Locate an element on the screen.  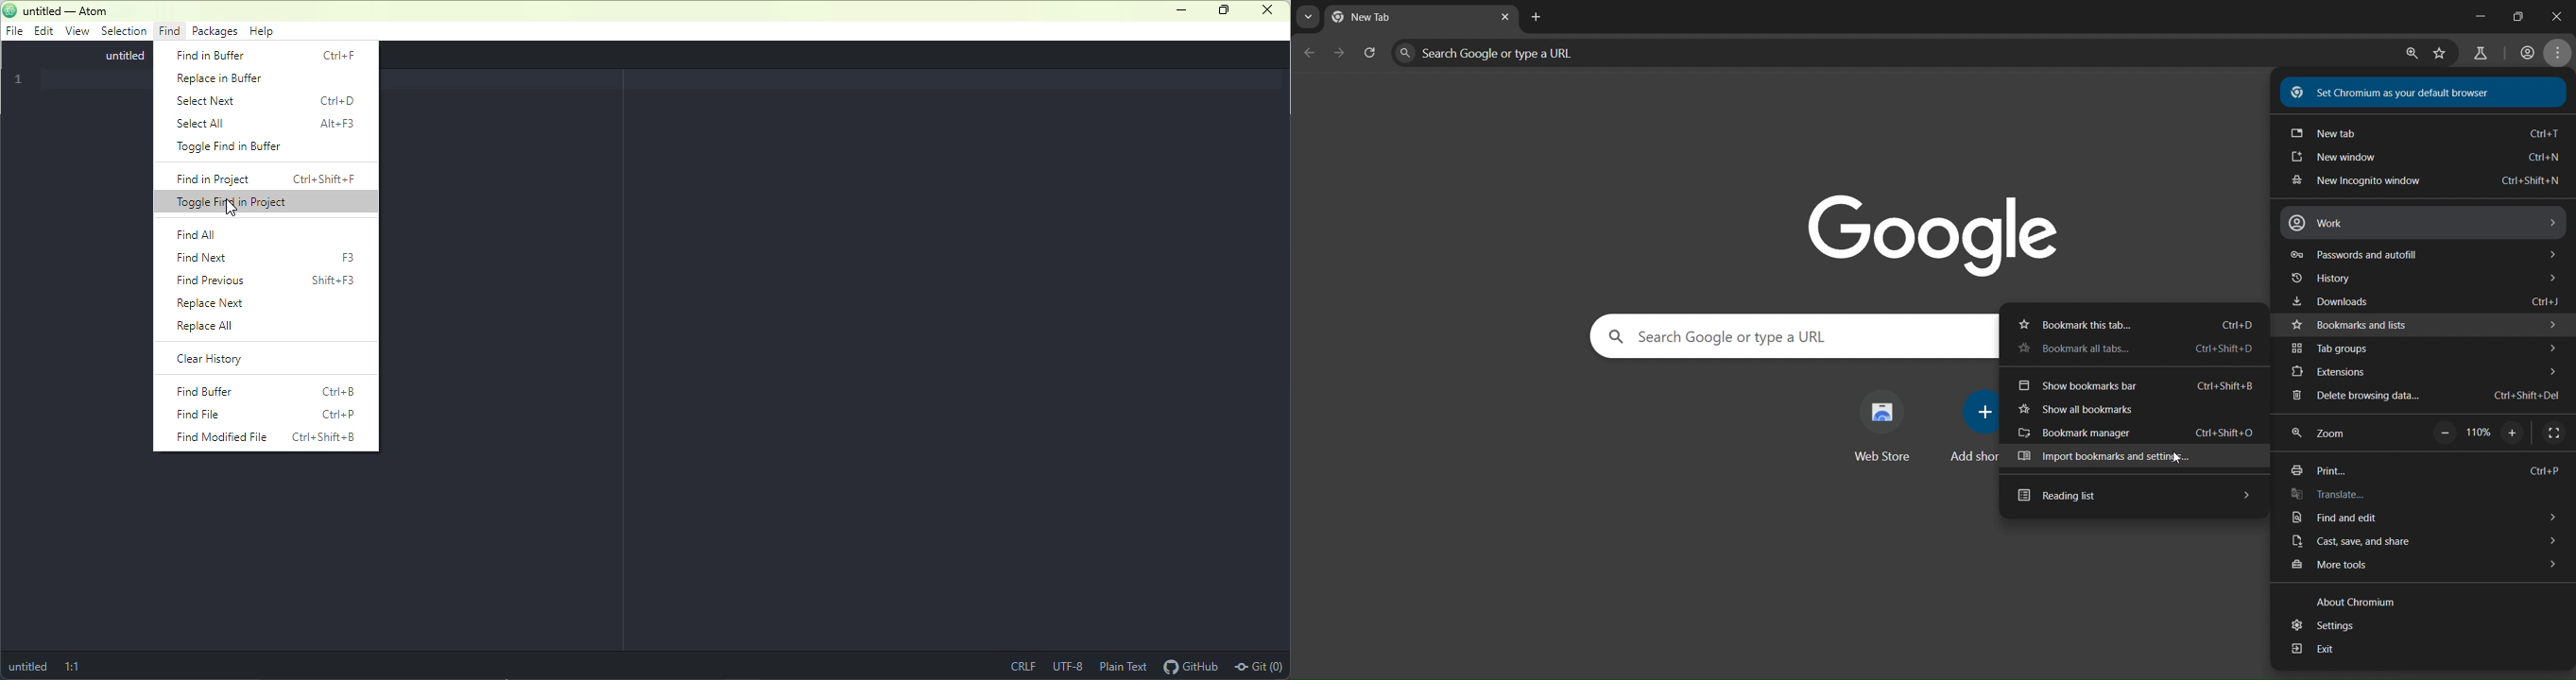
110% is located at coordinates (2475, 432).